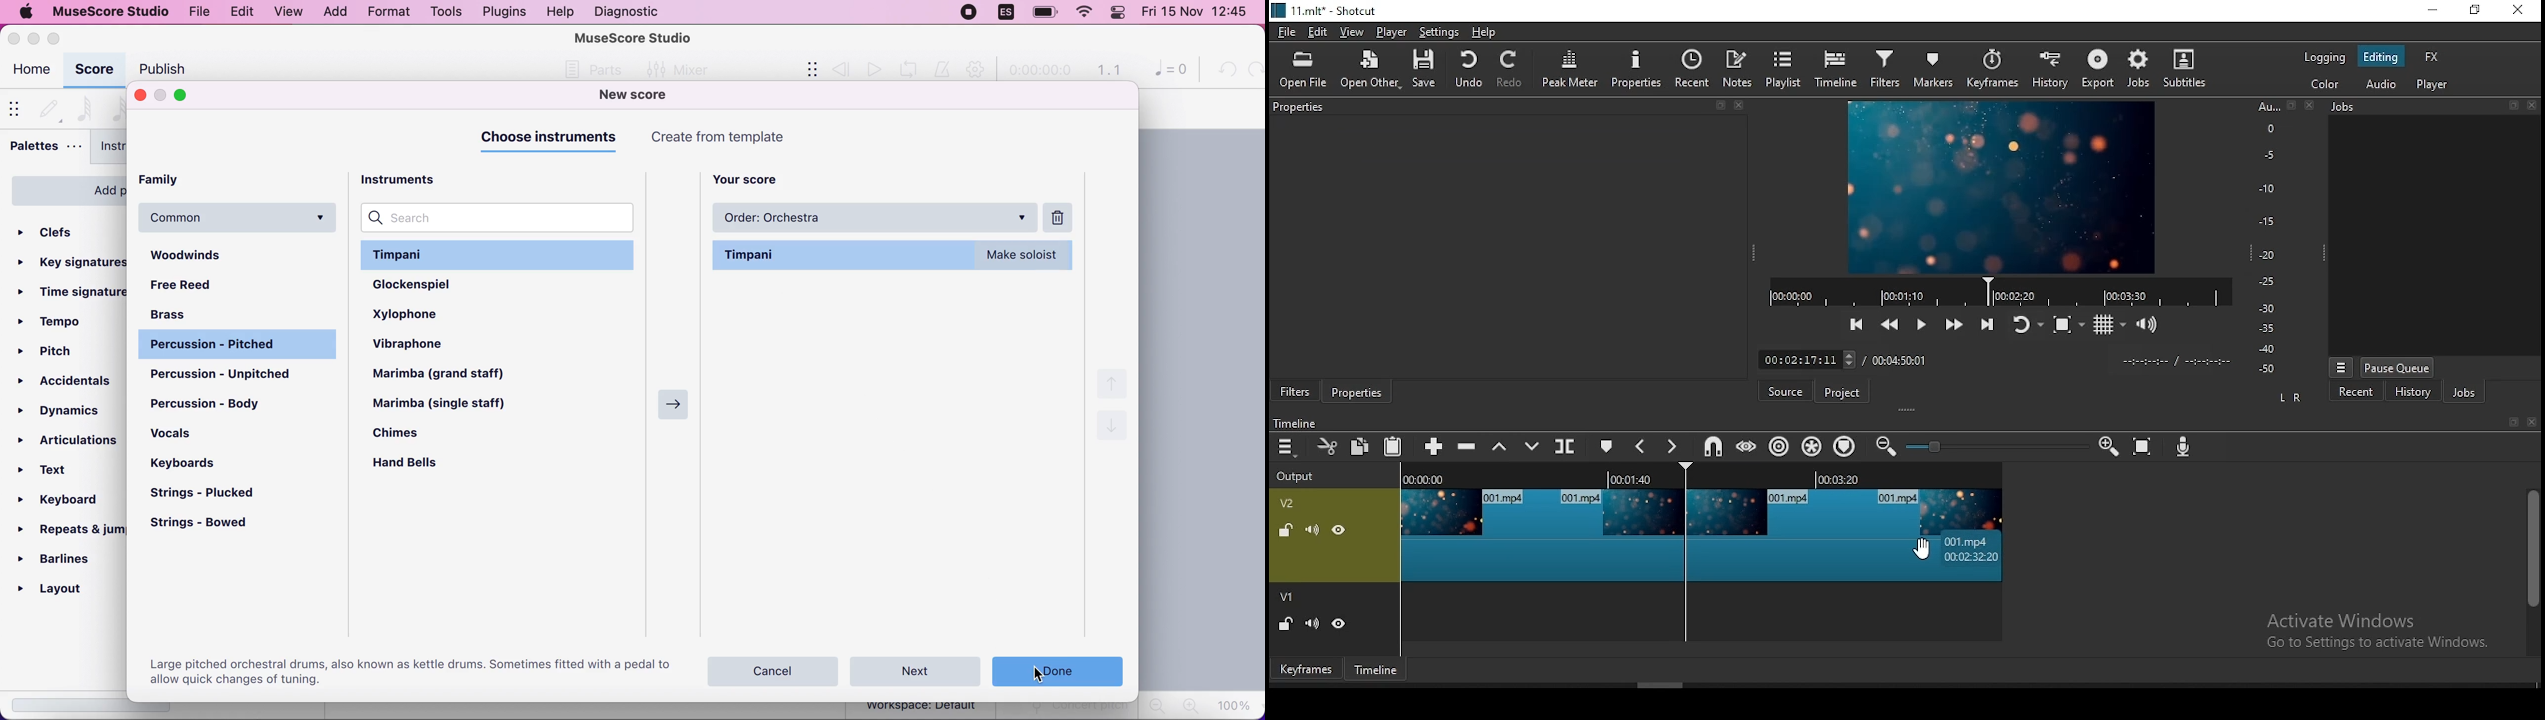  I want to click on jobs, so click(2143, 69).